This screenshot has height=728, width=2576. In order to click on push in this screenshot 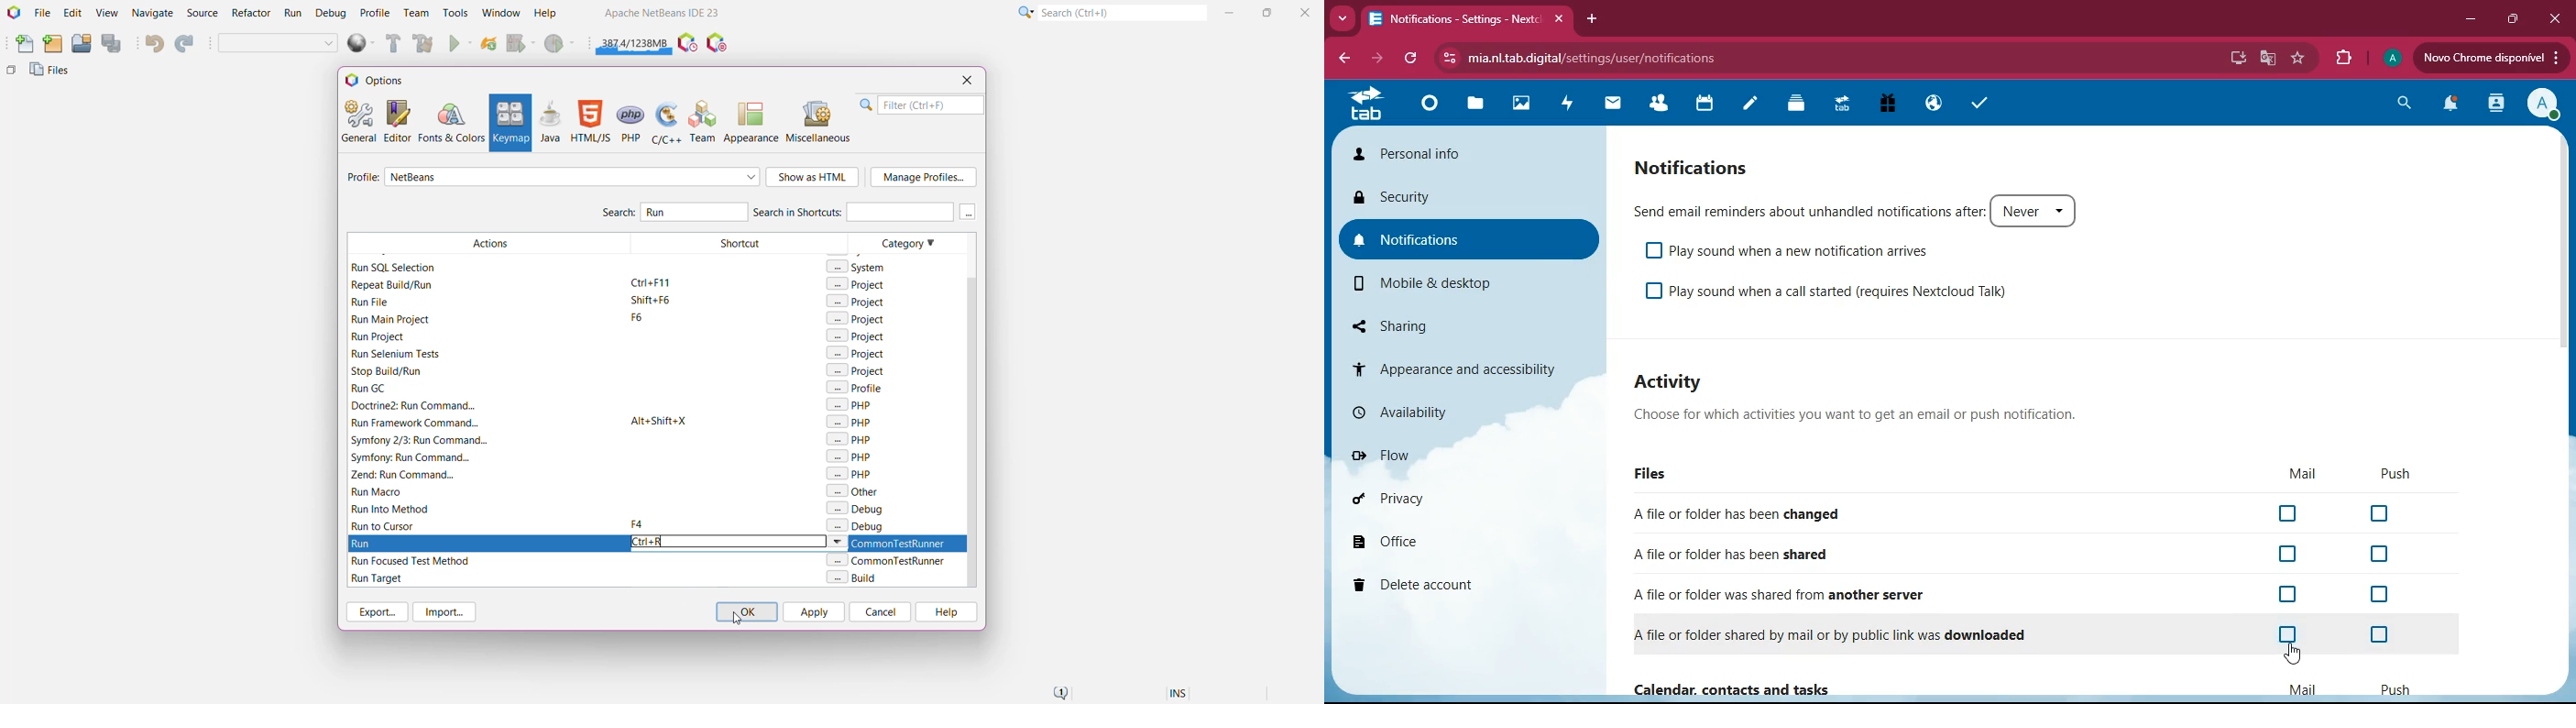, I will do `click(2390, 475)`.